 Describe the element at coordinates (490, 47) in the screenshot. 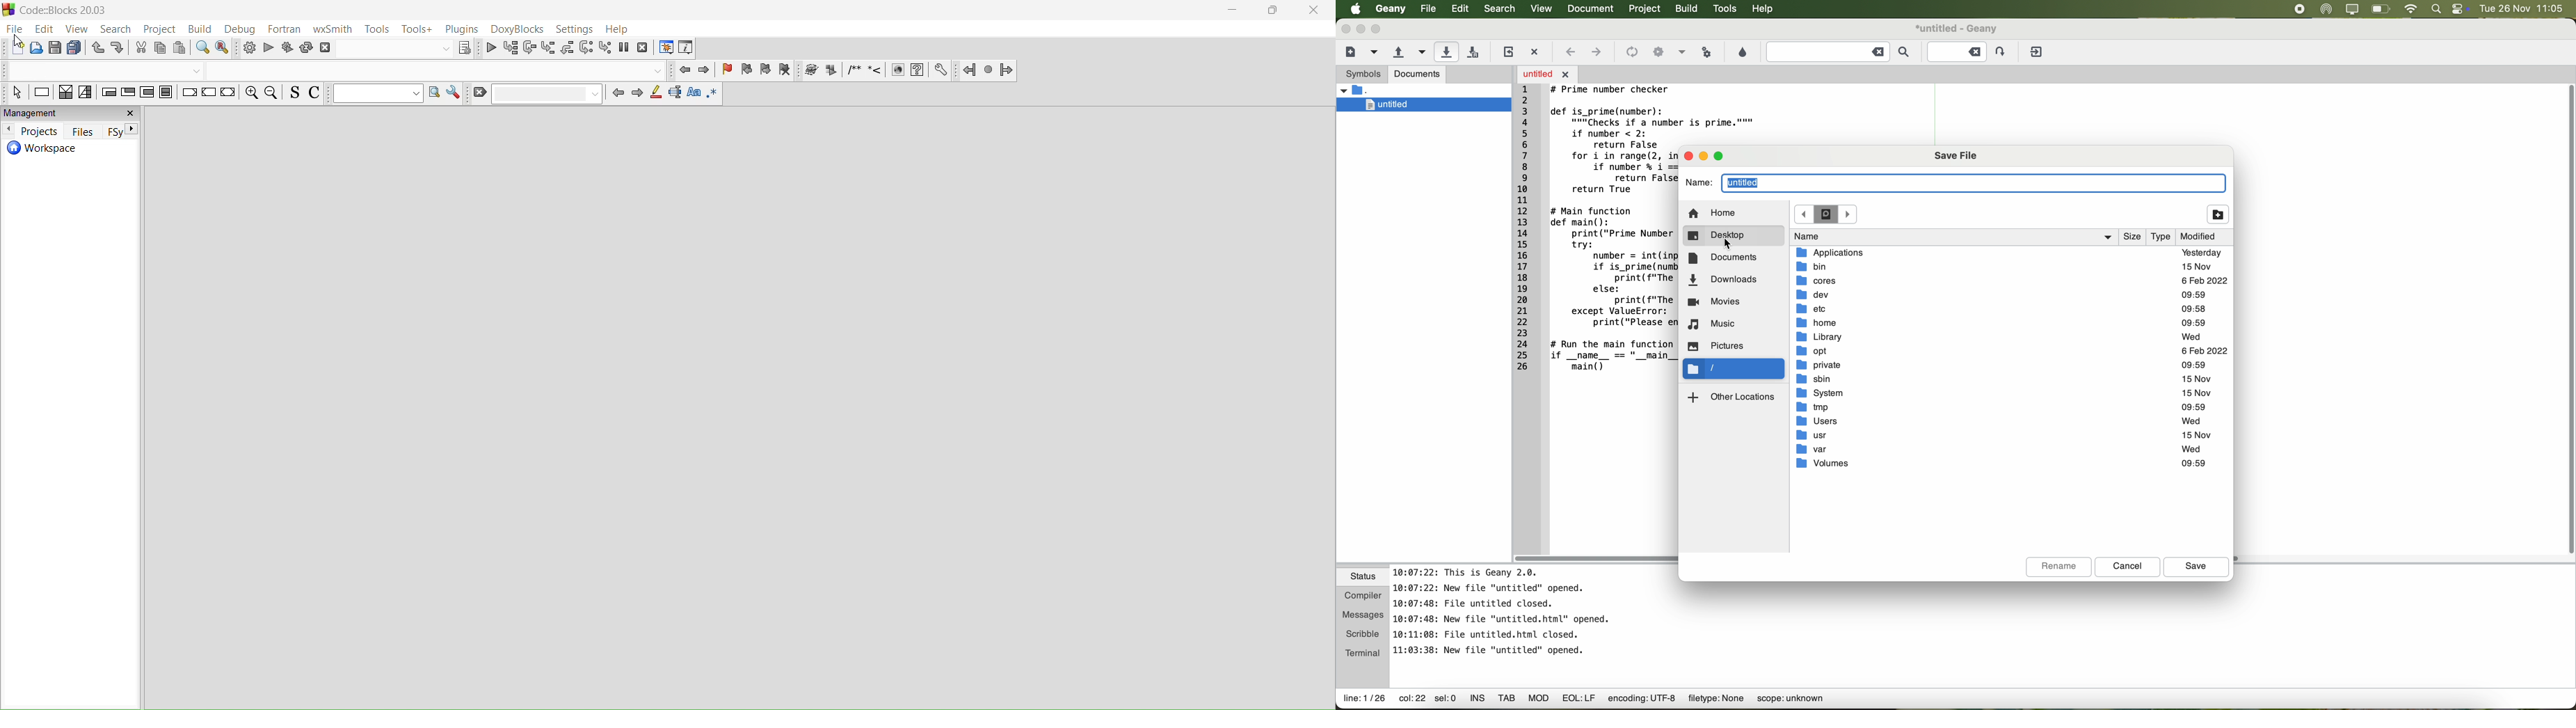

I see `debug/continue` at that location.